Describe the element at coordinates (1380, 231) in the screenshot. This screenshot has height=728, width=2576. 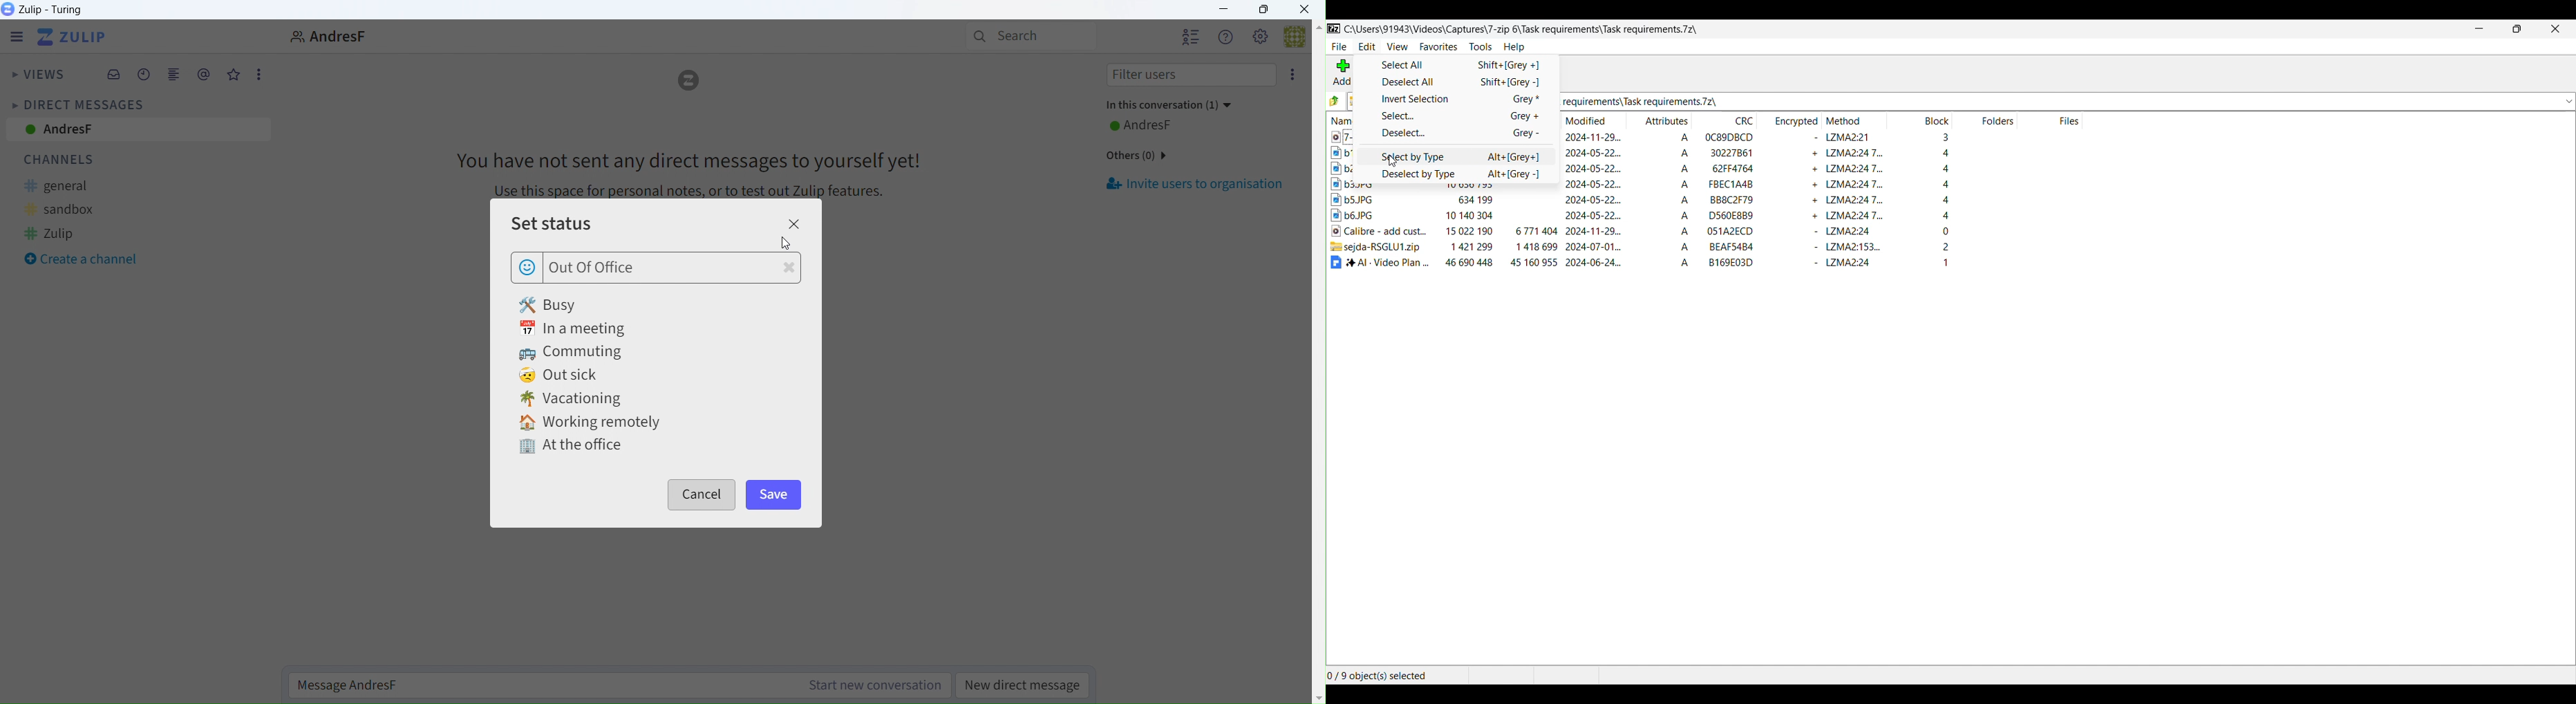
I see `video file` at that location.